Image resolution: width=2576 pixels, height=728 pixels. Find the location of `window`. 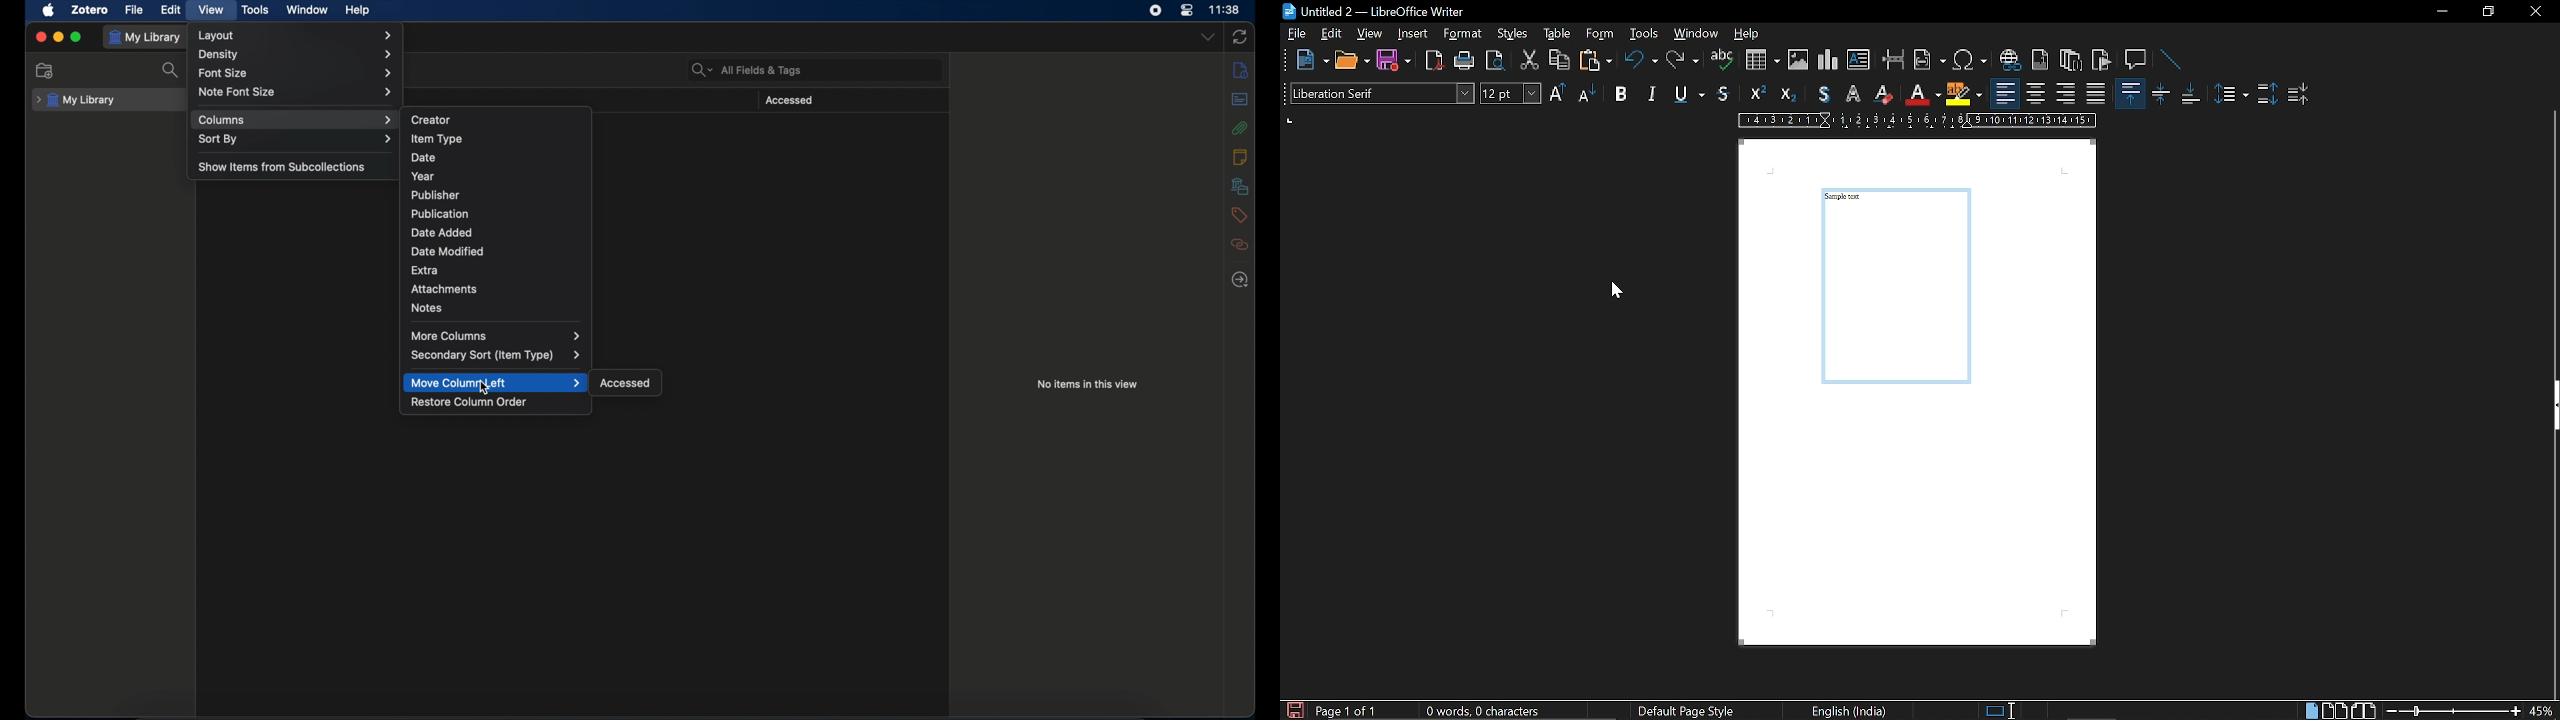

window is located at coordinates (309, 10).